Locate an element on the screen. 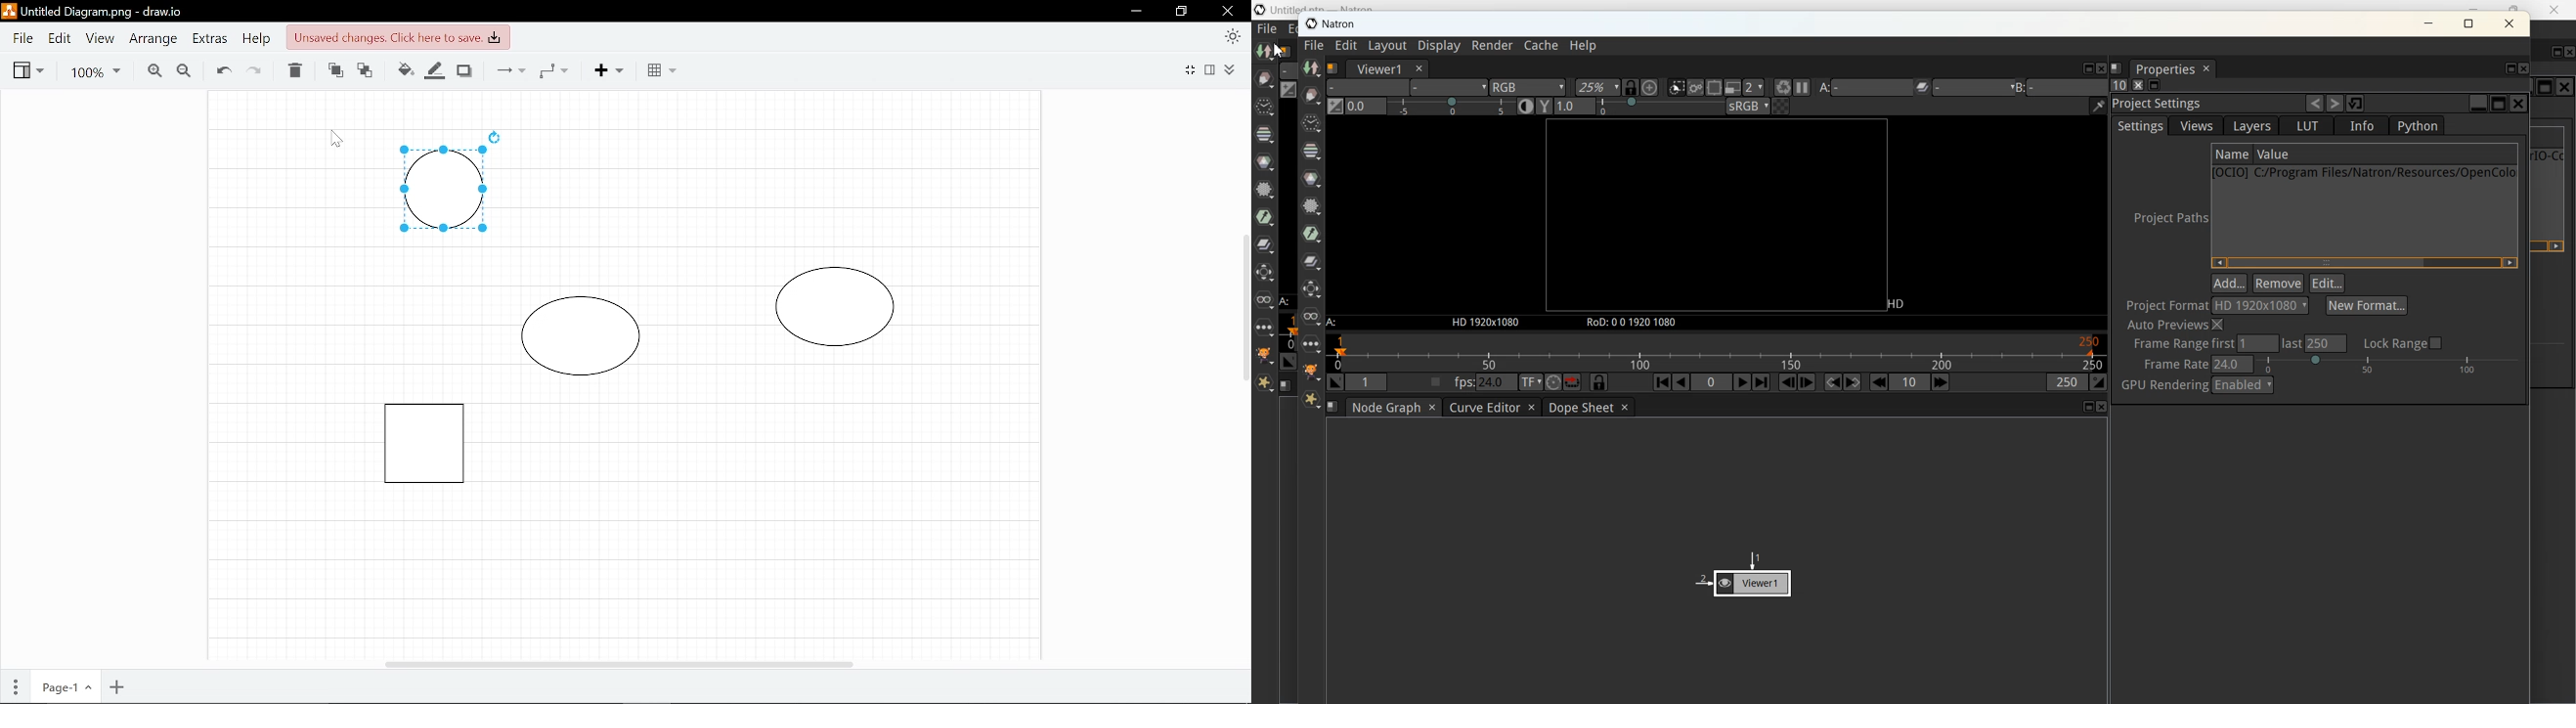 The image size is (2576, 728). Fill color is located at coordinates (405, 69).